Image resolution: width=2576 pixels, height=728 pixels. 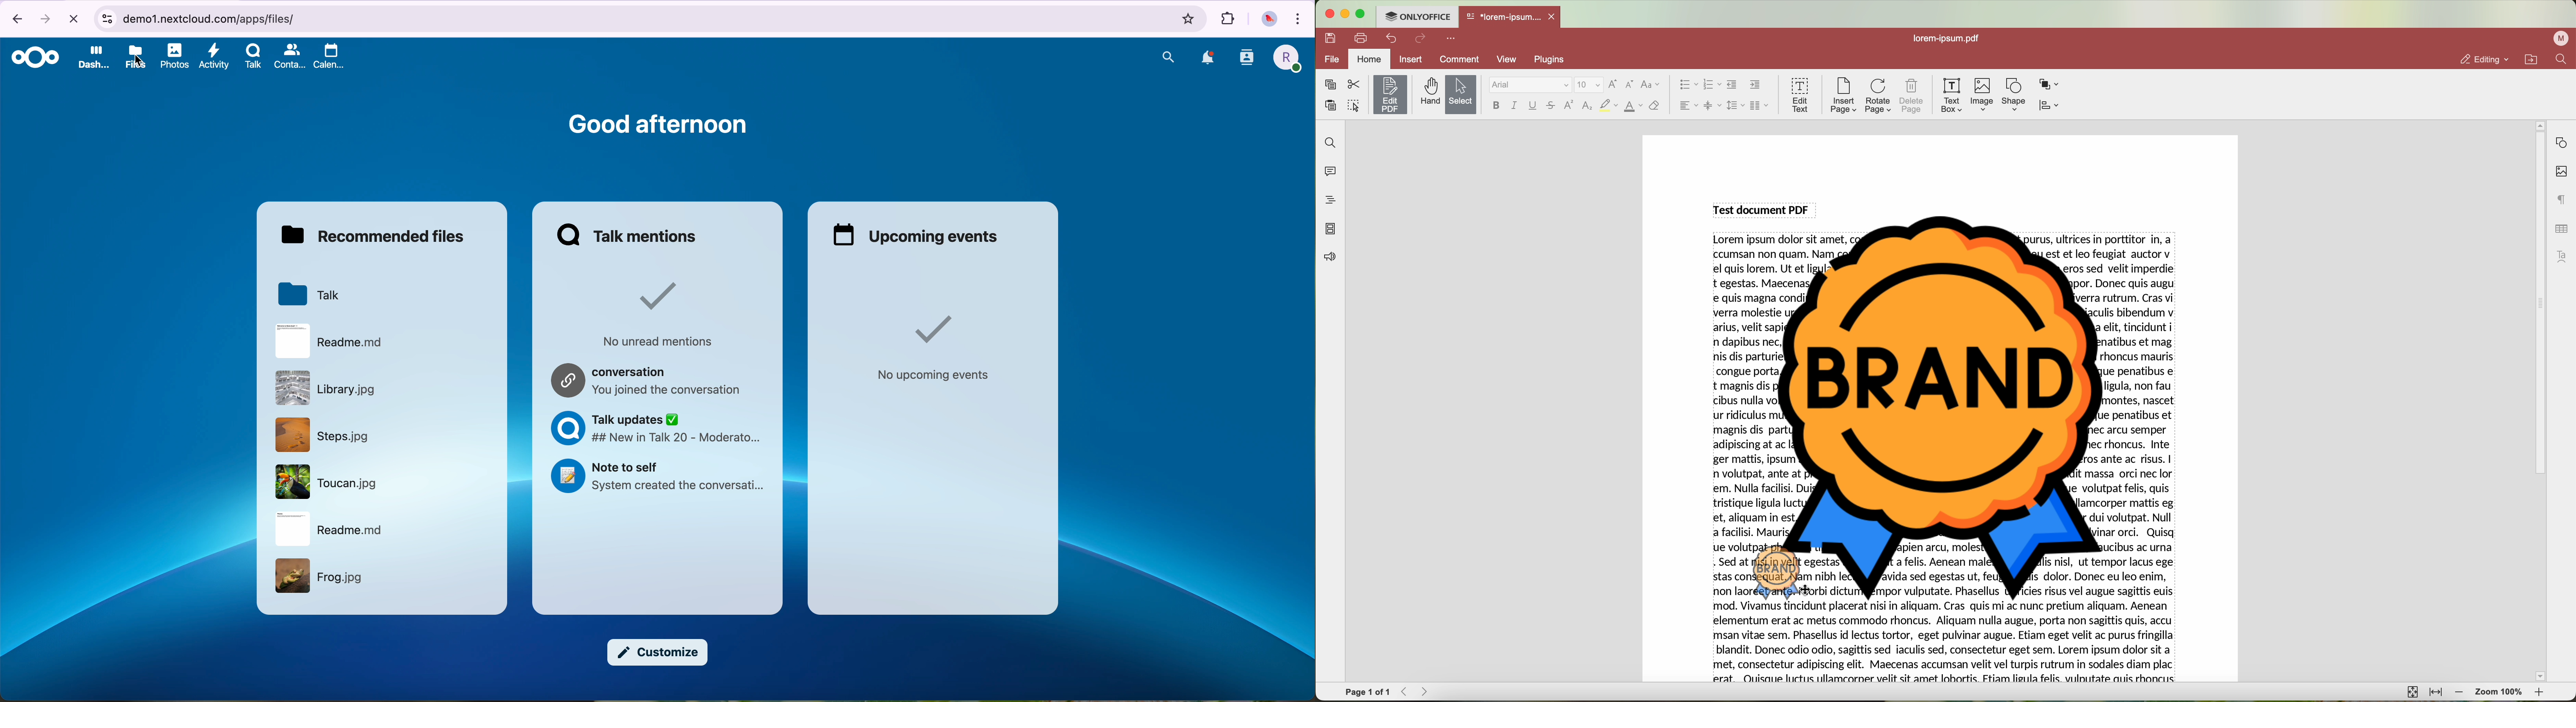 What do you see at coordinates (1328, 37) in the screenshot?
I see `save` at bounding box center [1328, 37].